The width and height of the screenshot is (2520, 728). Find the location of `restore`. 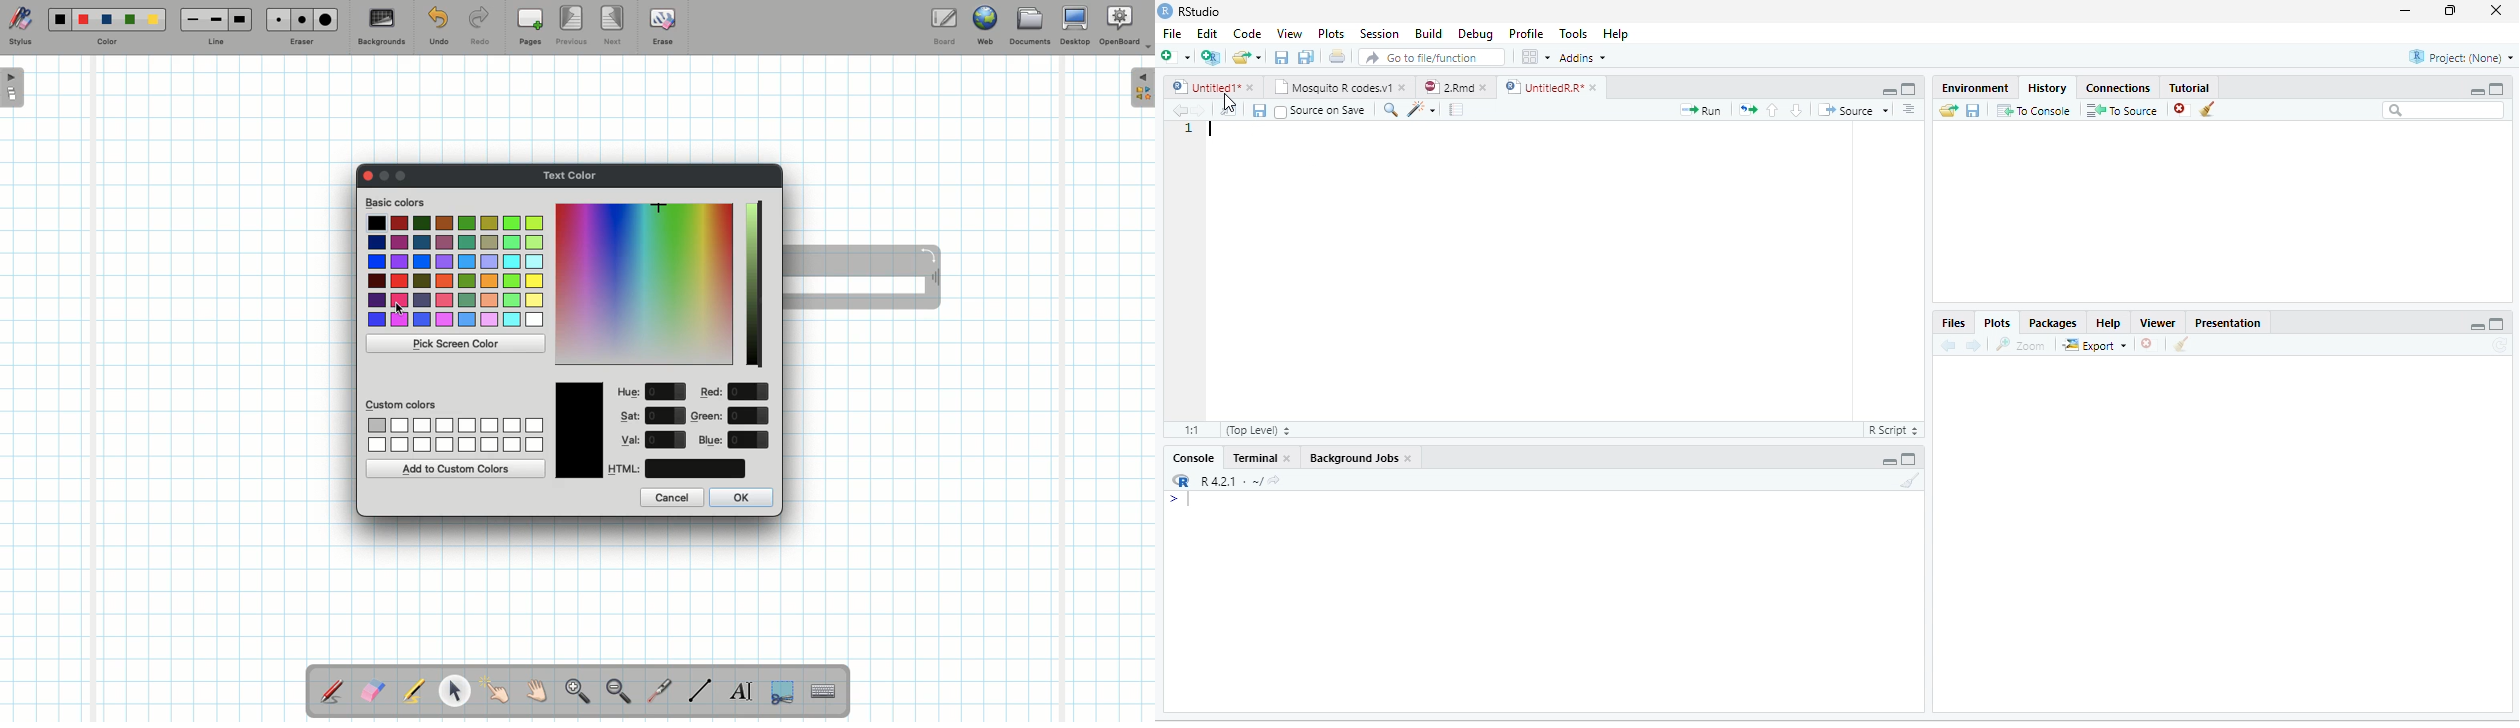

restore is located at coordinates (2452, 11).